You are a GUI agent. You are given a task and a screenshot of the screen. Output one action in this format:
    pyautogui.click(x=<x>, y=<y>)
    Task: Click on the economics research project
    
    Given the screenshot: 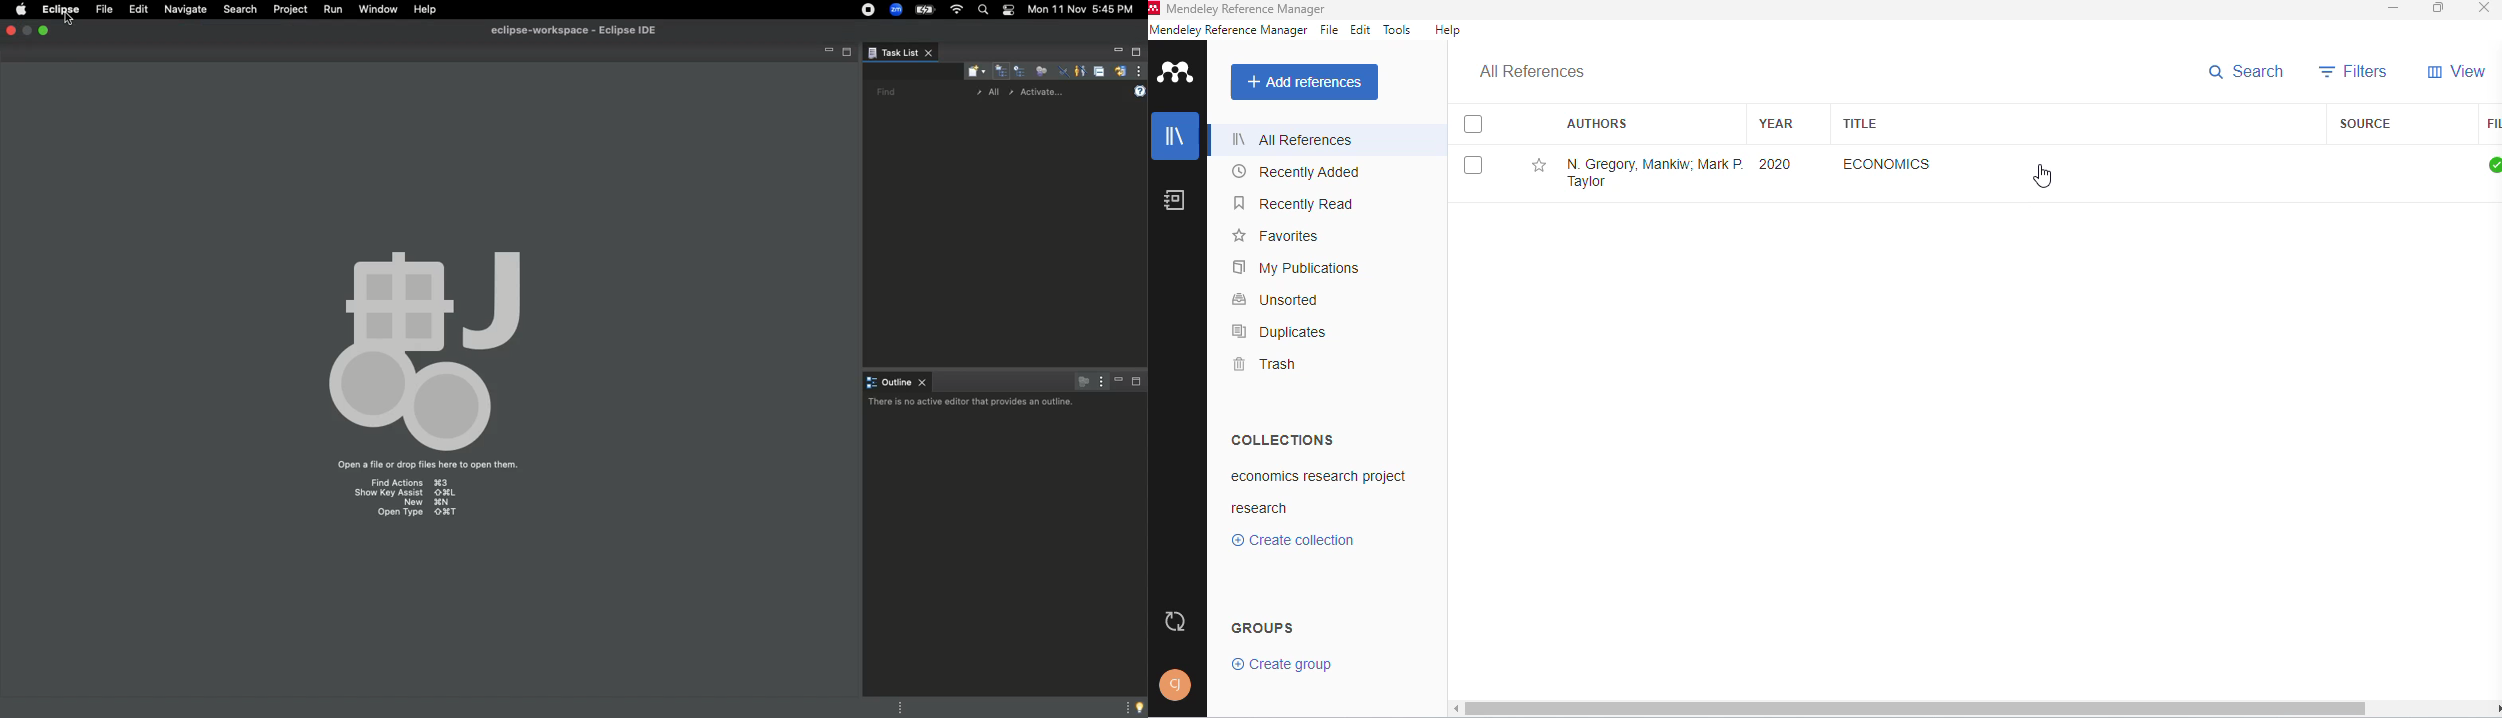 What is the action you would take?
    pyautogui.click(x=1320, y=477)
    